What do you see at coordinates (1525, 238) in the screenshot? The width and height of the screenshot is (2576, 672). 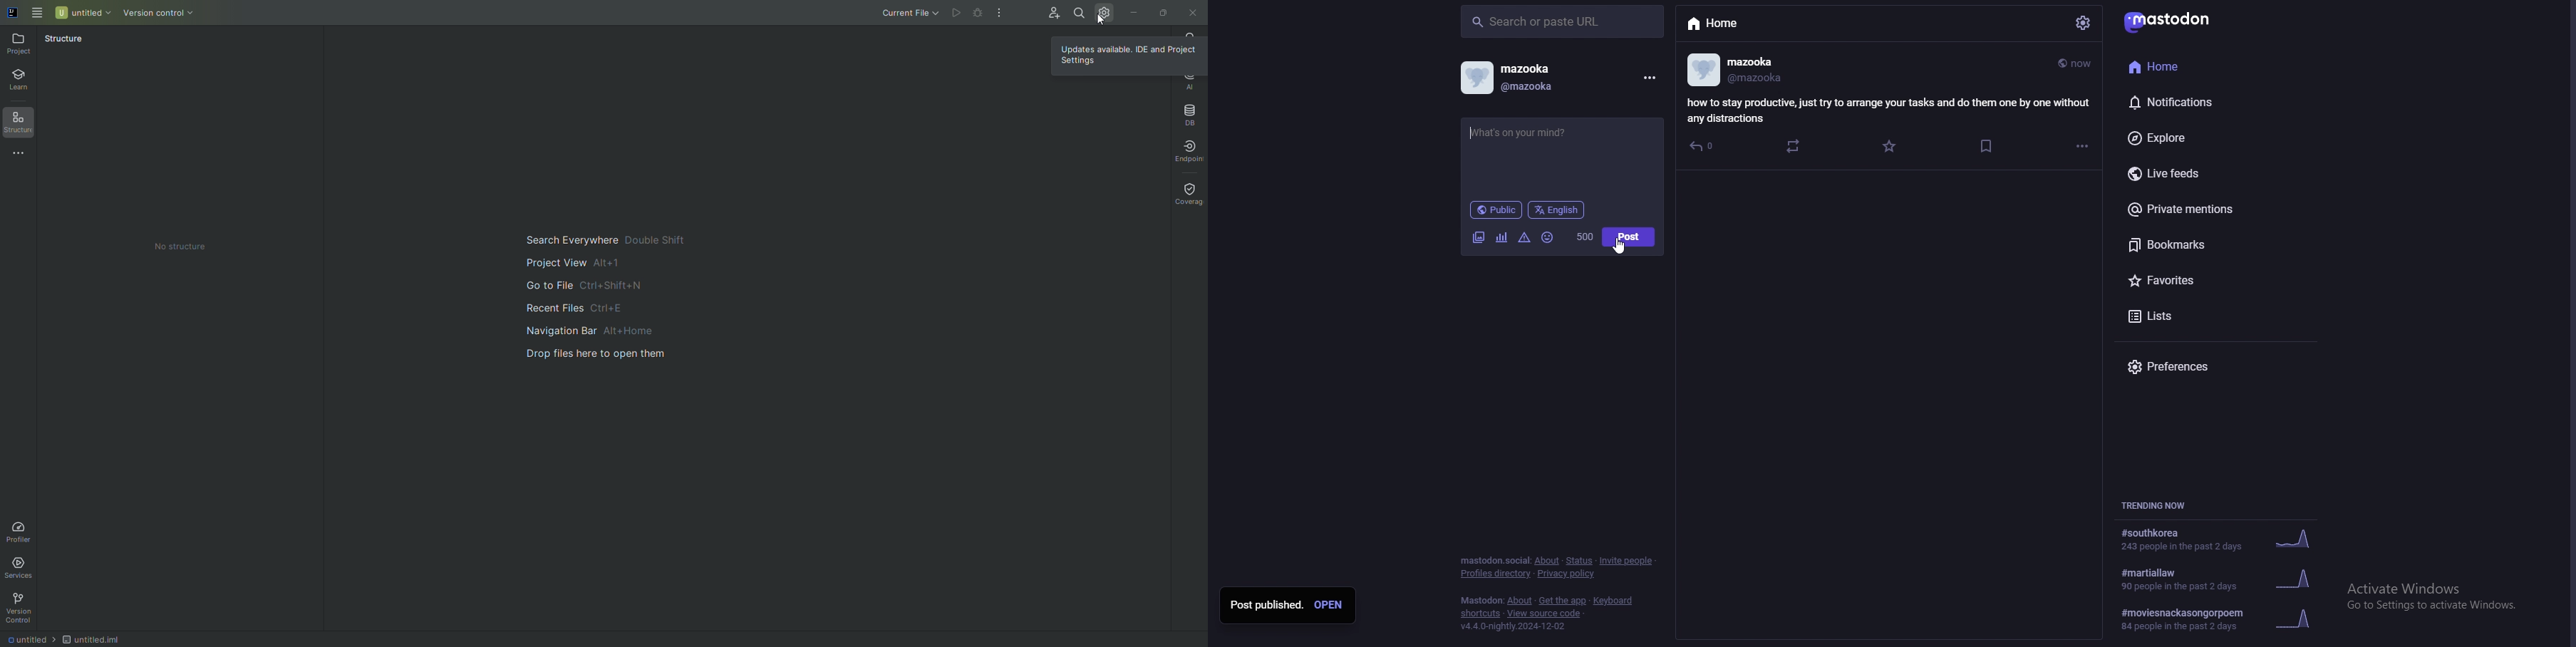 I see `warning` at bounding box center [1525, 238].